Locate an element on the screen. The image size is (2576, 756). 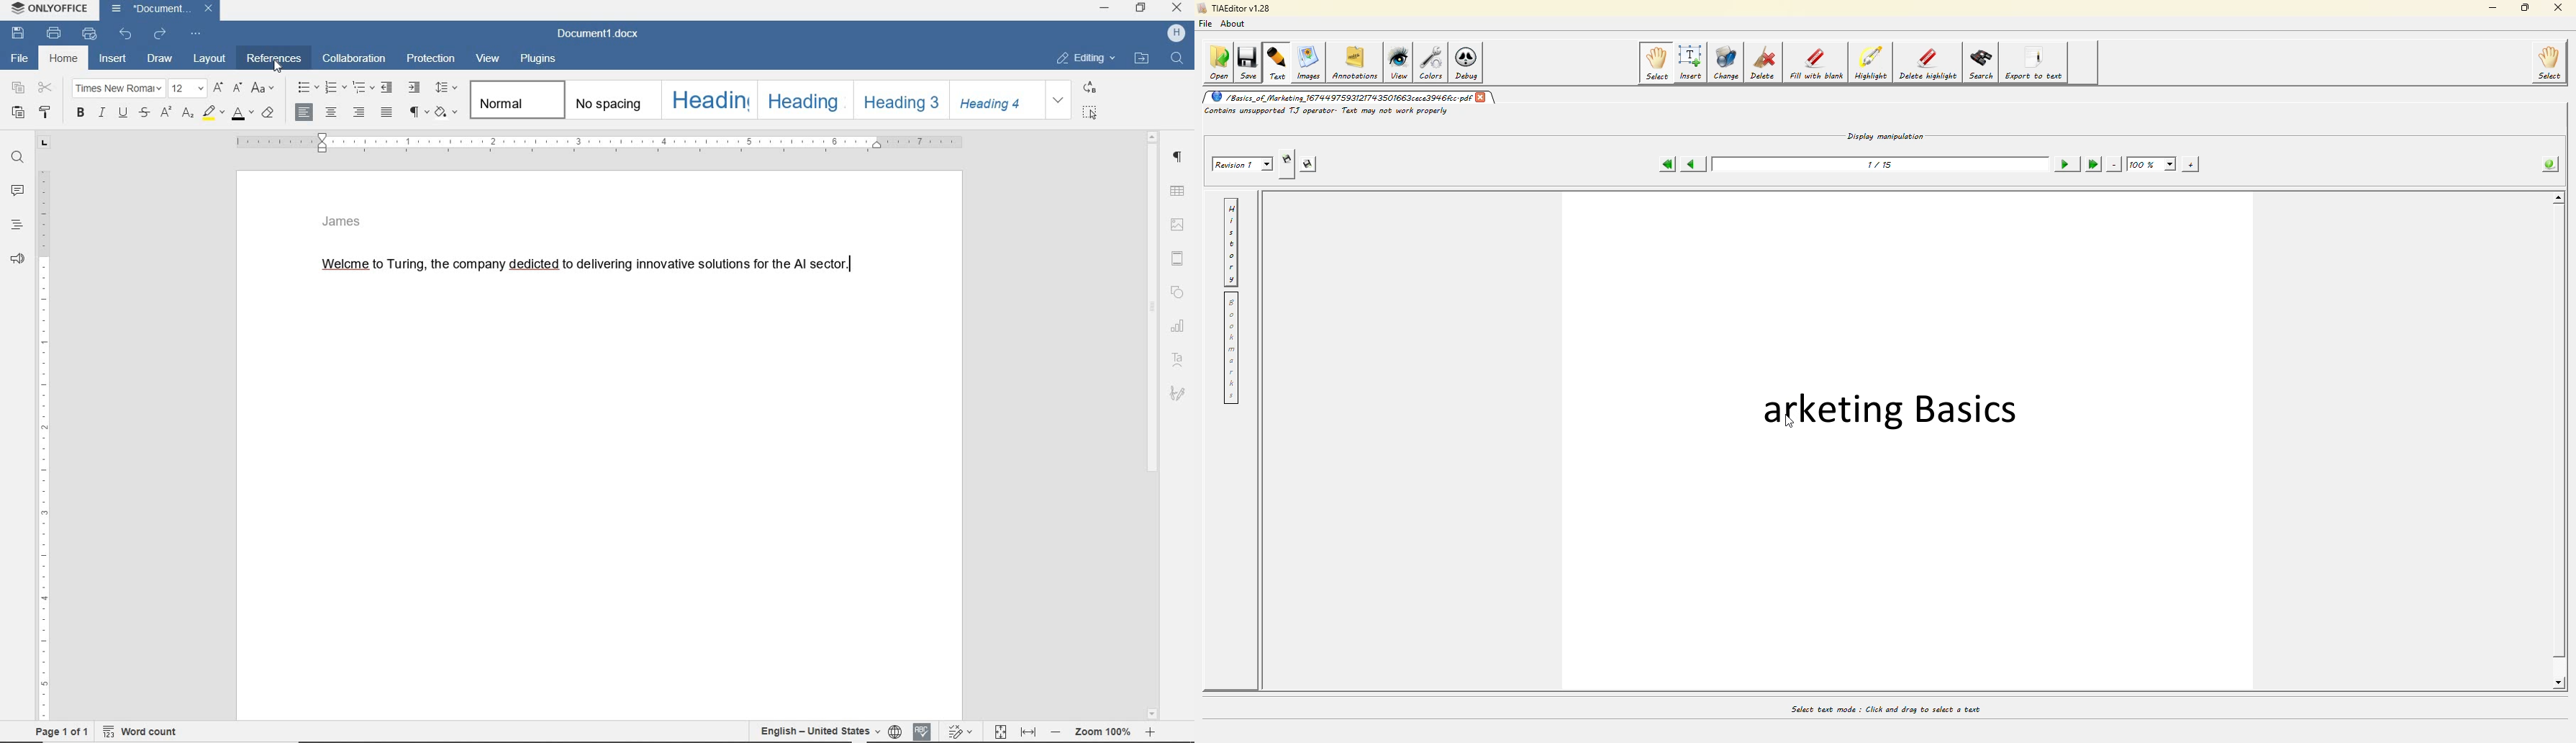
Heading 1 is located at coordinates (709, 99).